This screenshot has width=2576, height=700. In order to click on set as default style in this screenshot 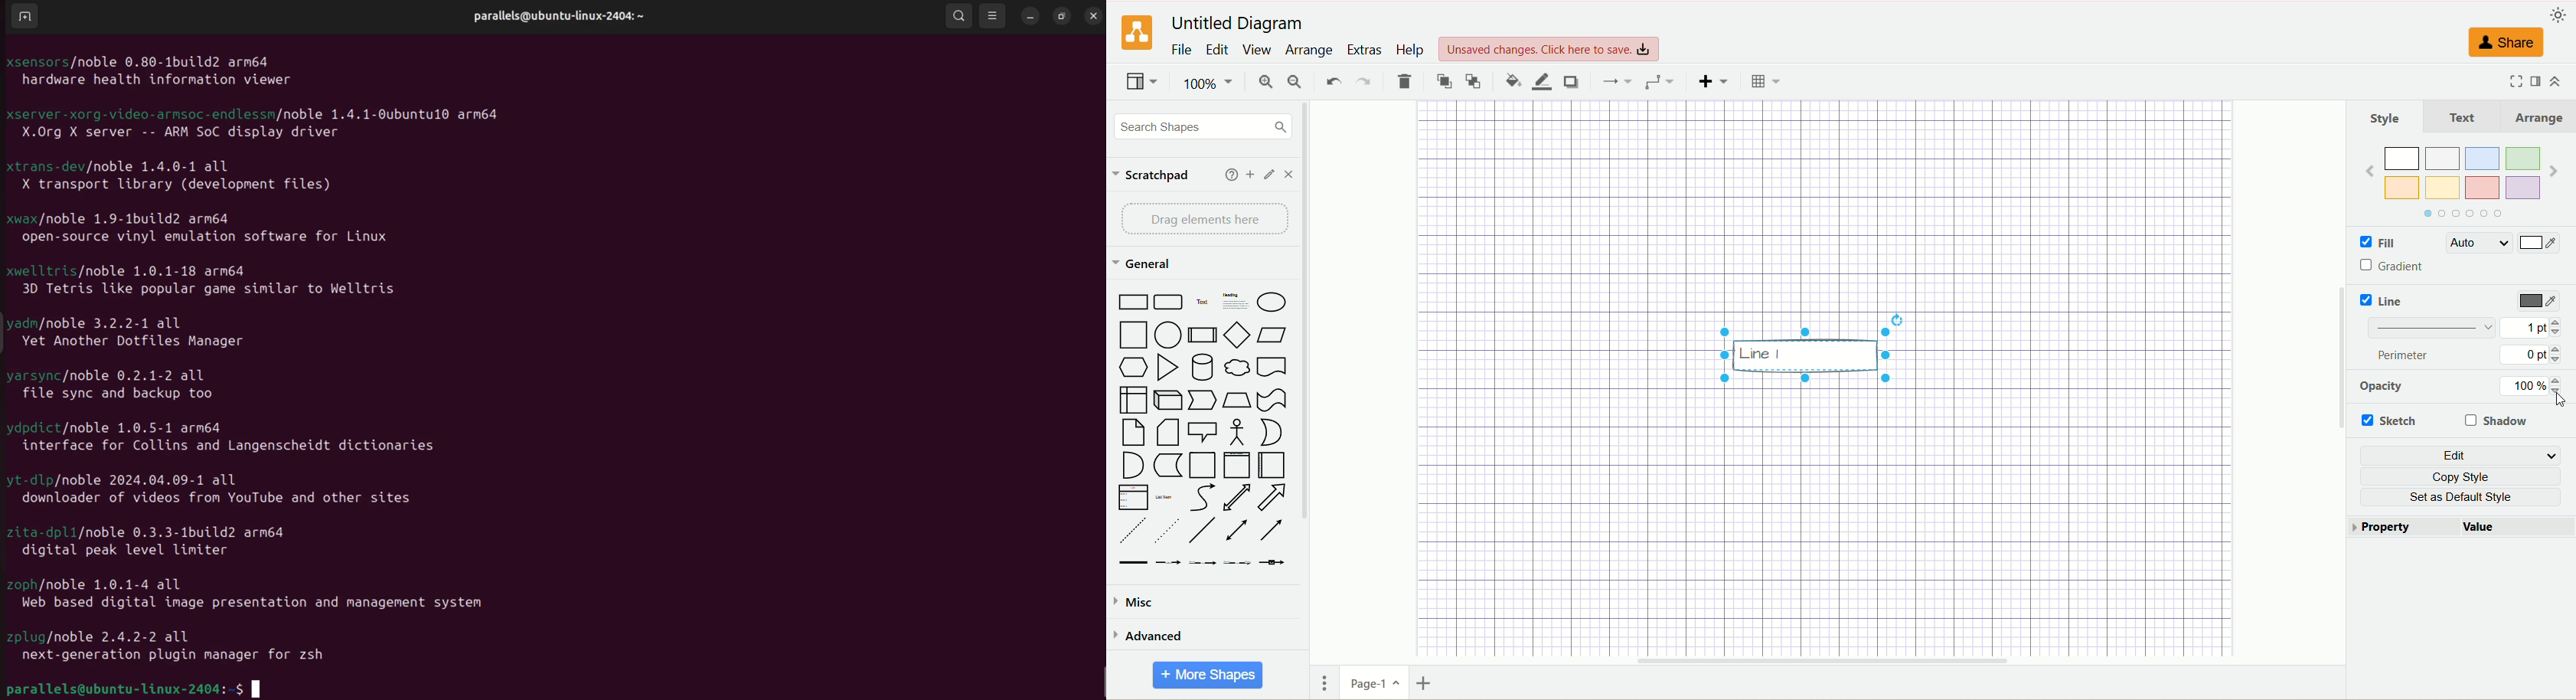, I will do `click(2460, 497)`.